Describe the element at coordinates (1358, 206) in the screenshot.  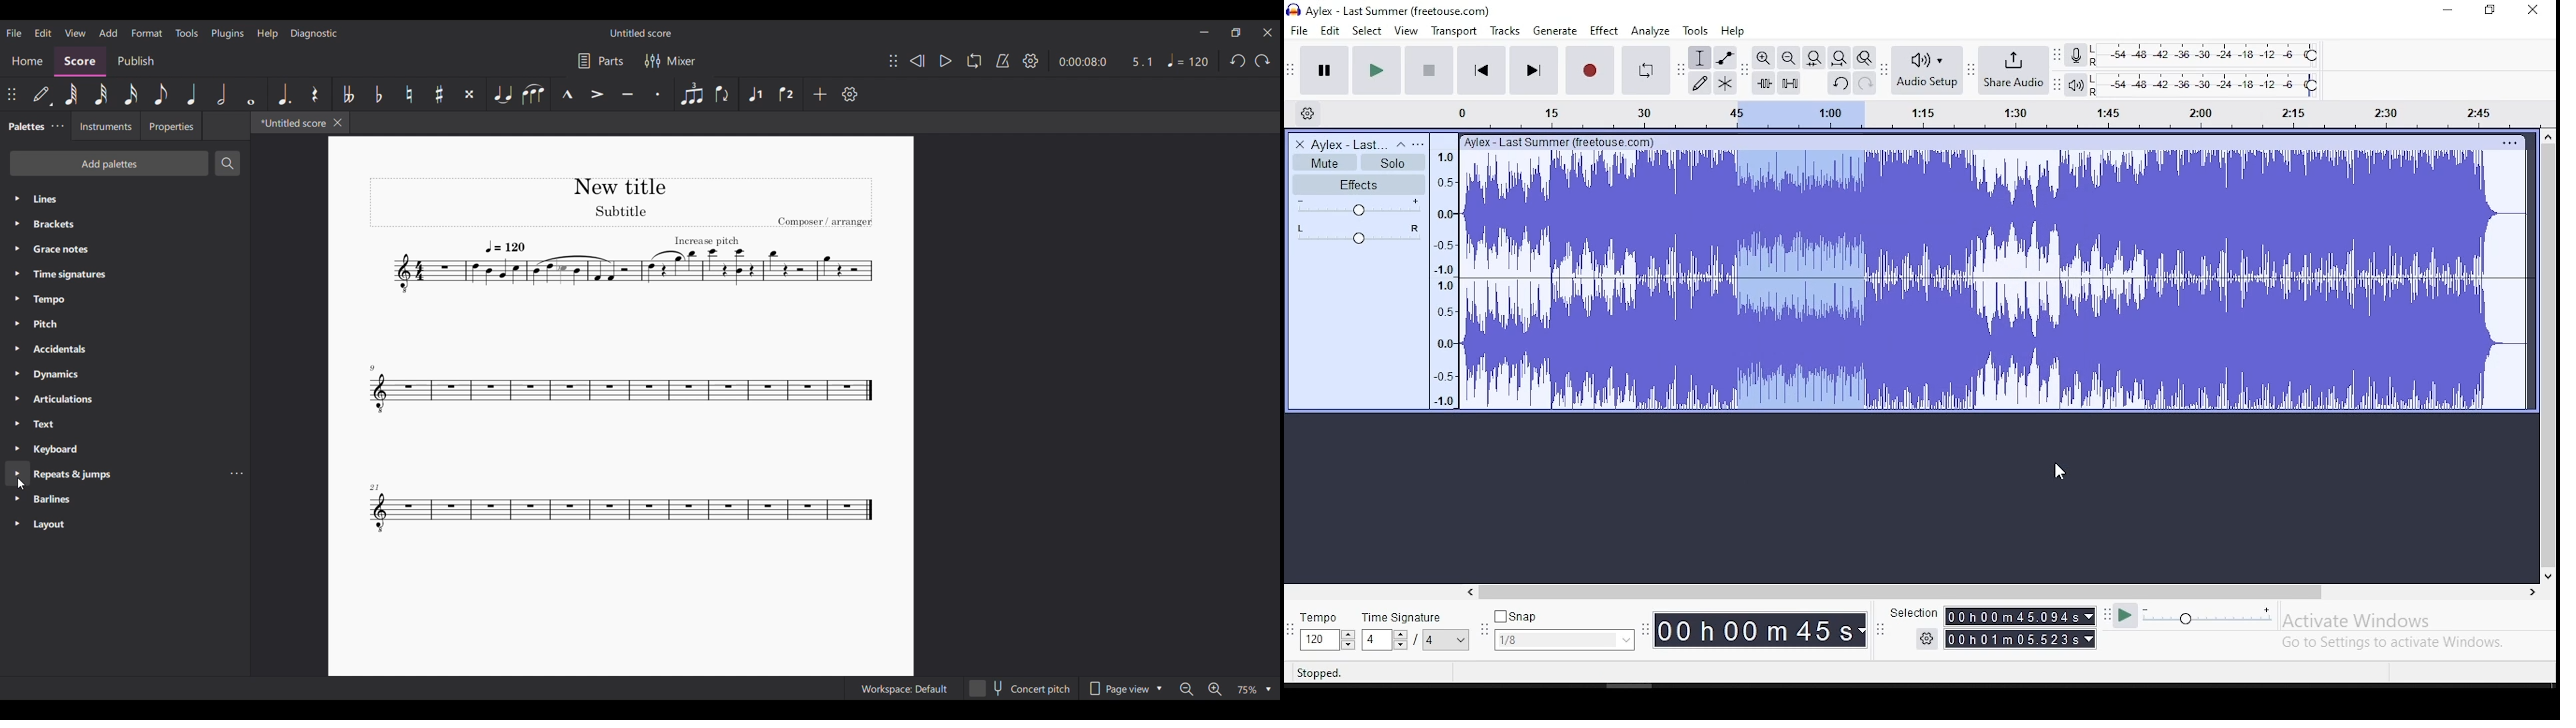
I see `volume` at that location.